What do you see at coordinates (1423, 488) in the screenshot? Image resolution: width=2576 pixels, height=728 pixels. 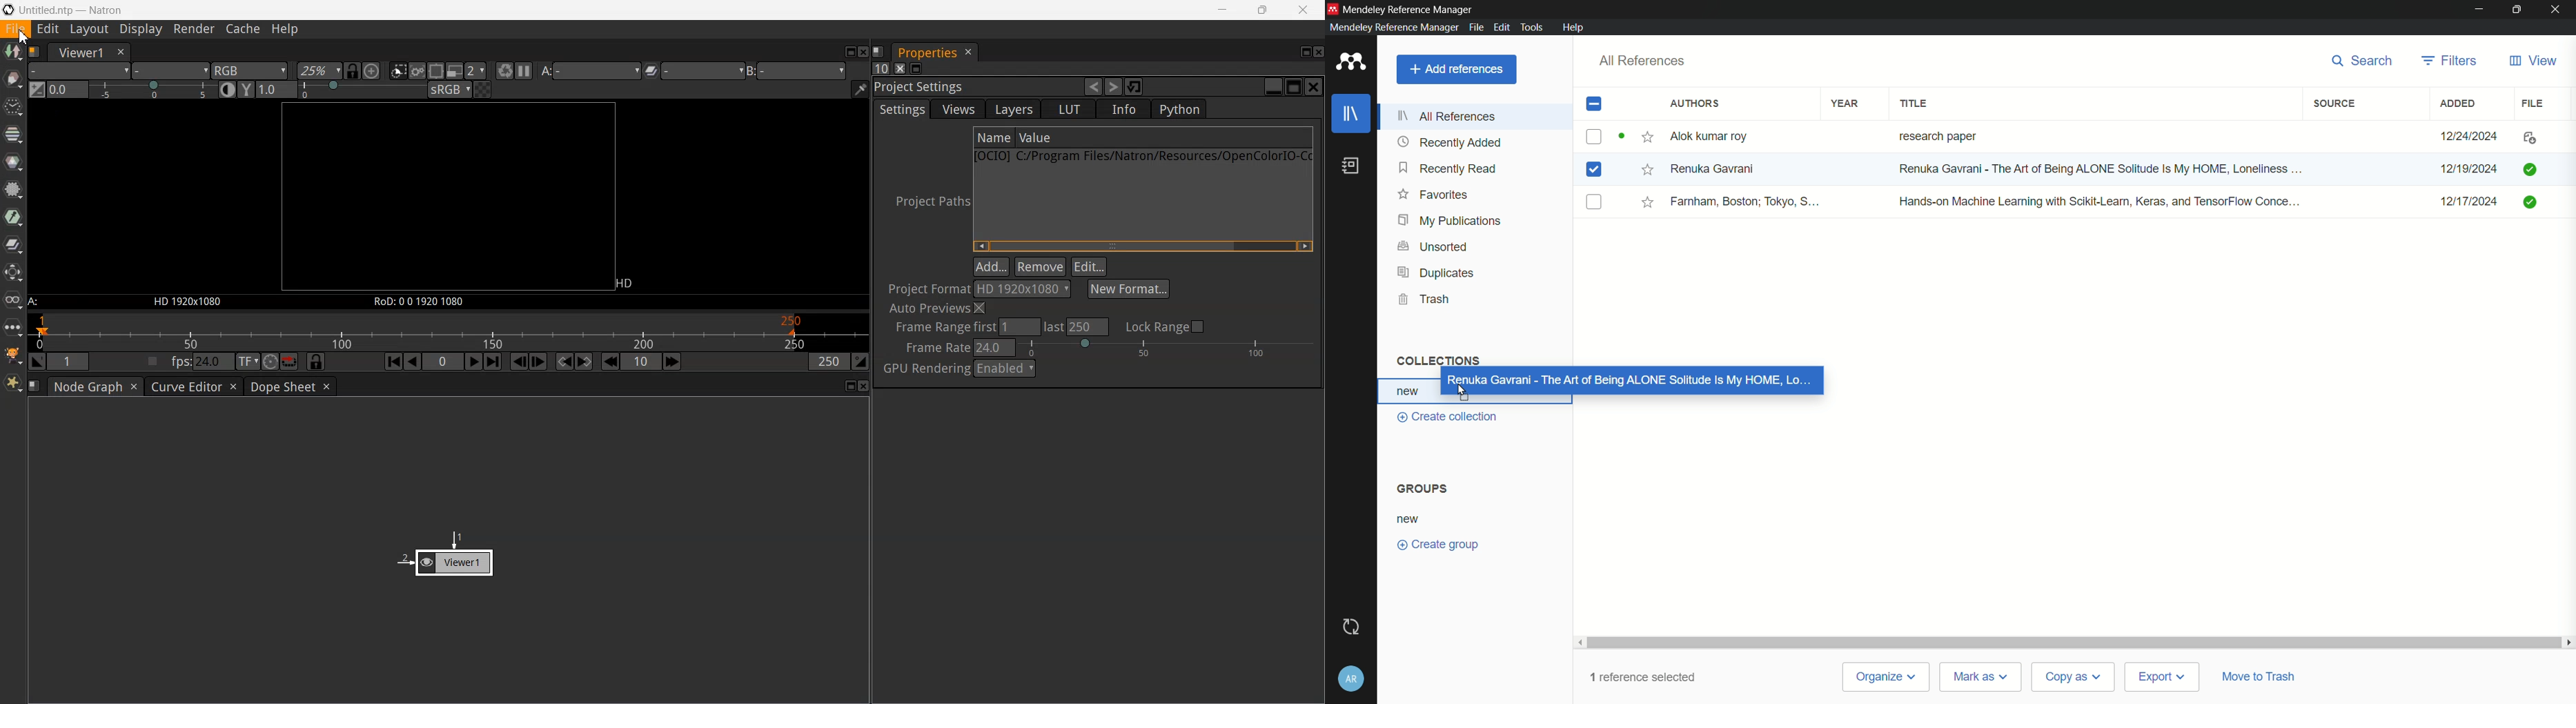 I see `groups` at bounding box center [1423, 488].